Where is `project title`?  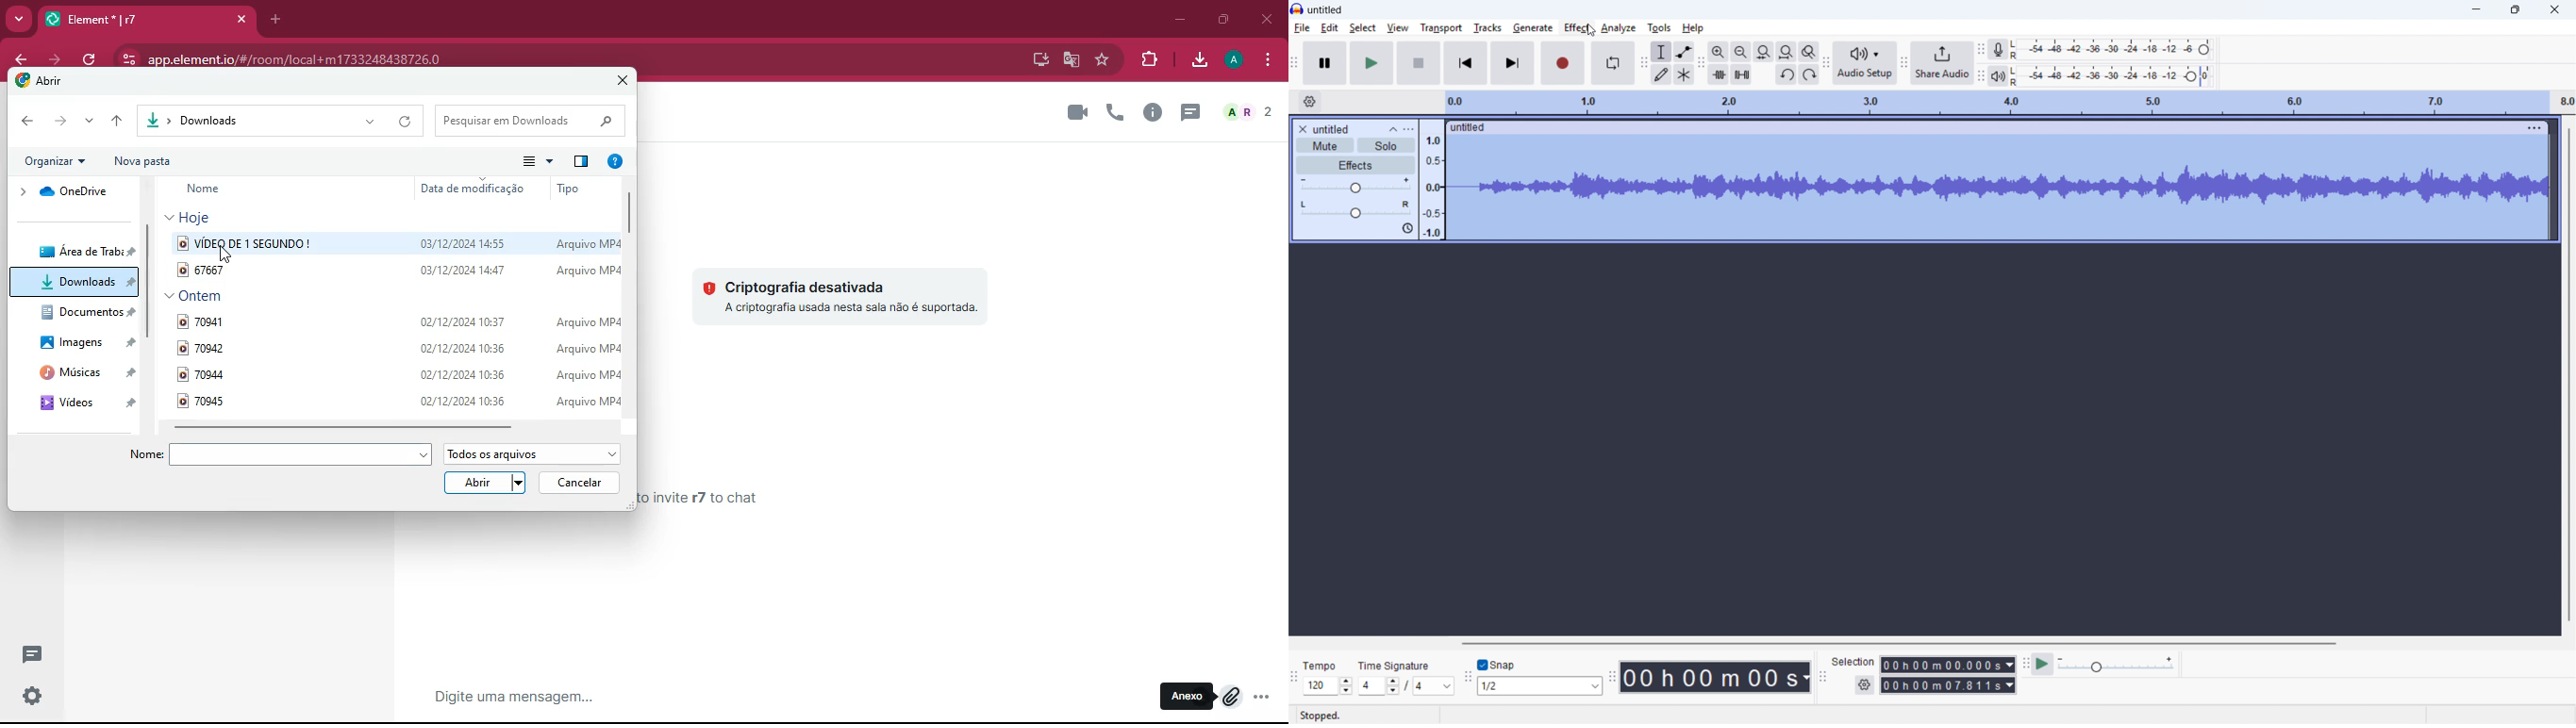
project title is located at coordinates (1326, 9).